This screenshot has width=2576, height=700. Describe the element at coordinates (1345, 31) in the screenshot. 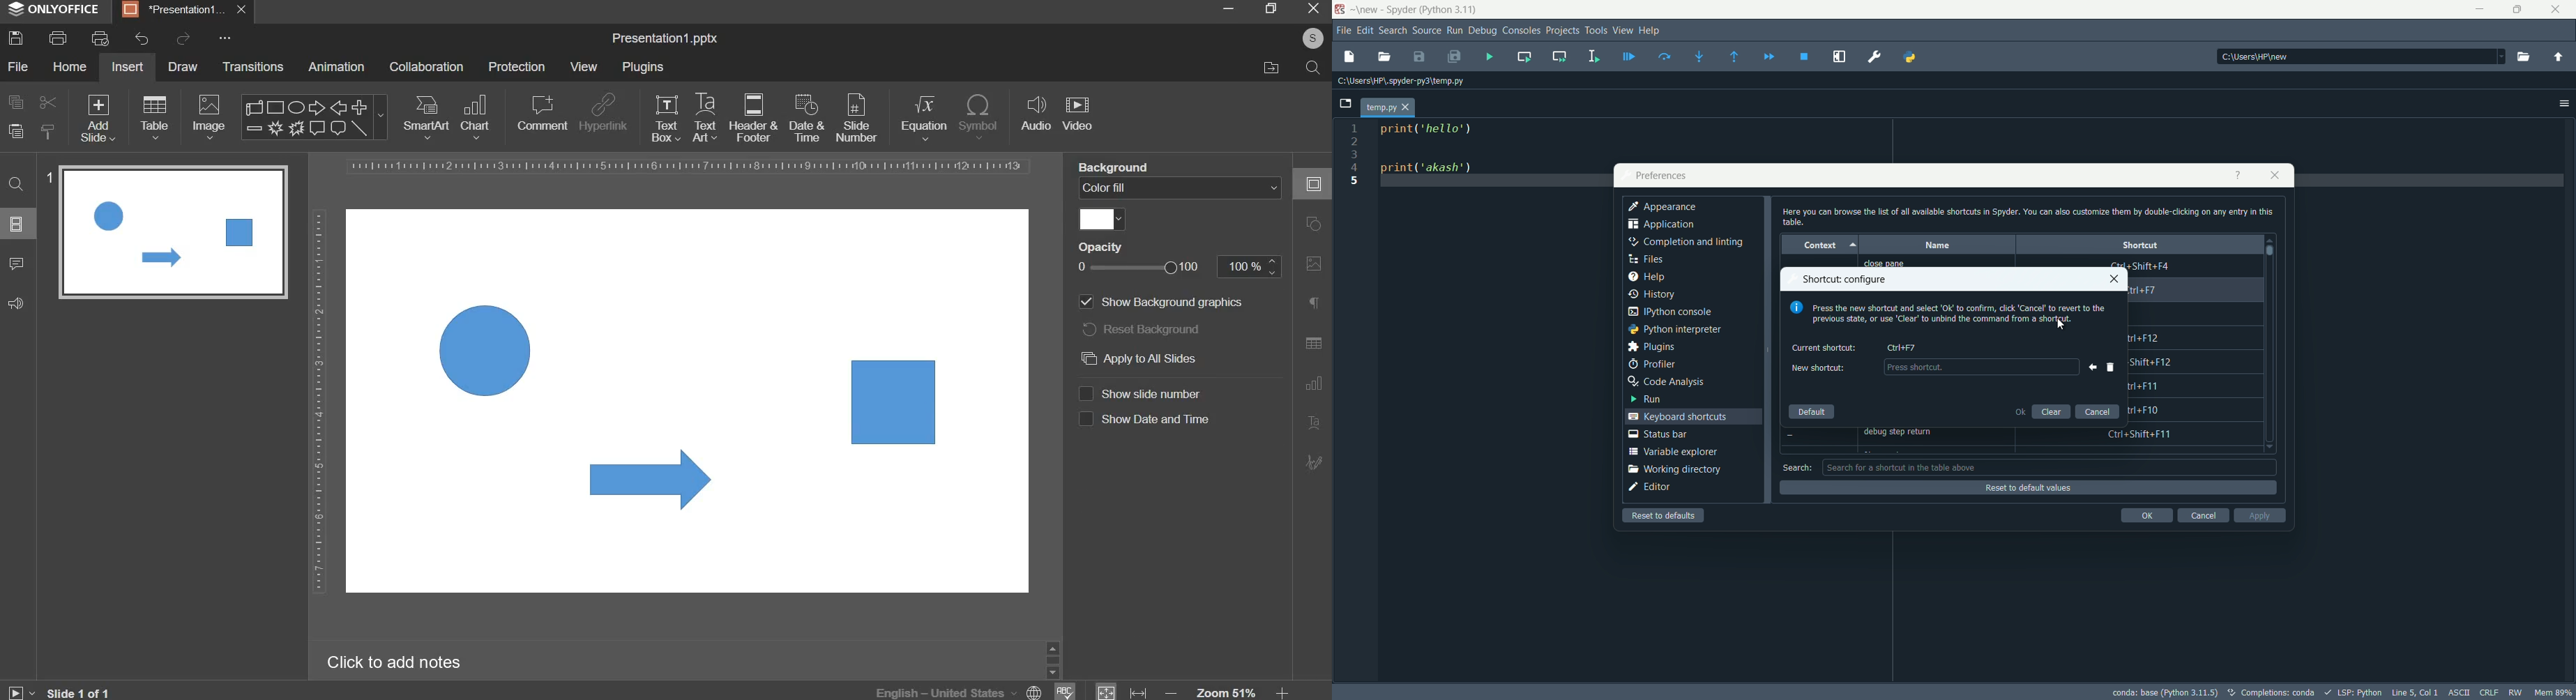

I see `file menu` at that location.